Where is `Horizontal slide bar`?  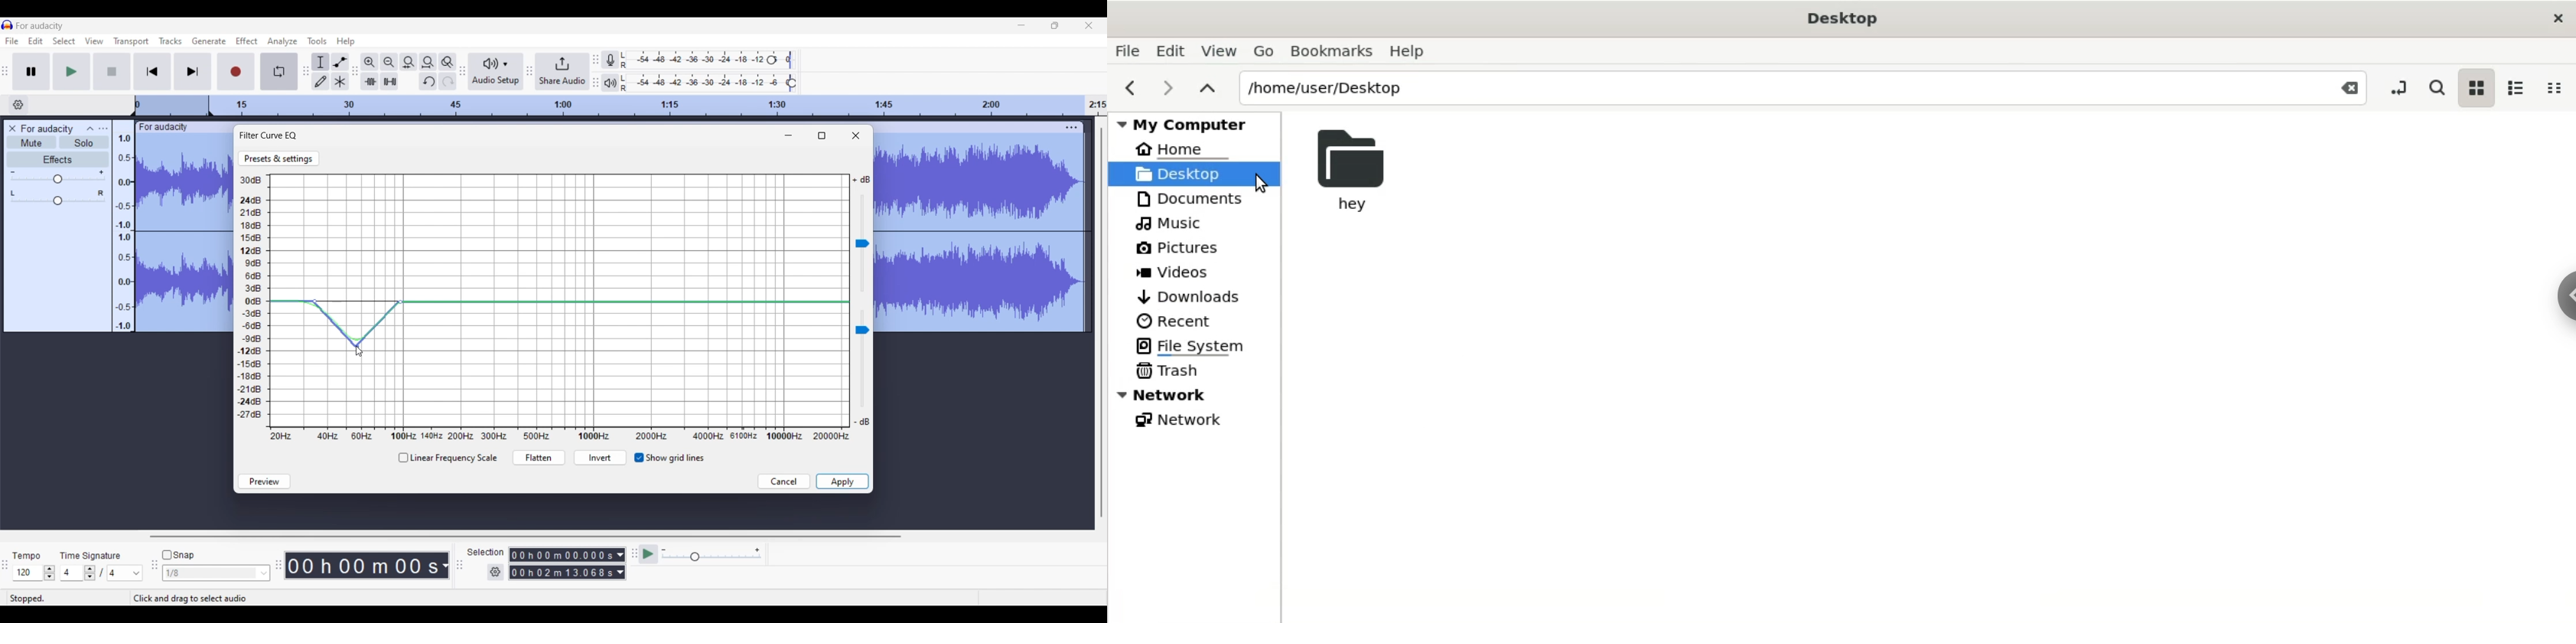 Horizontal slide bar is located at coordinates (525, 536).